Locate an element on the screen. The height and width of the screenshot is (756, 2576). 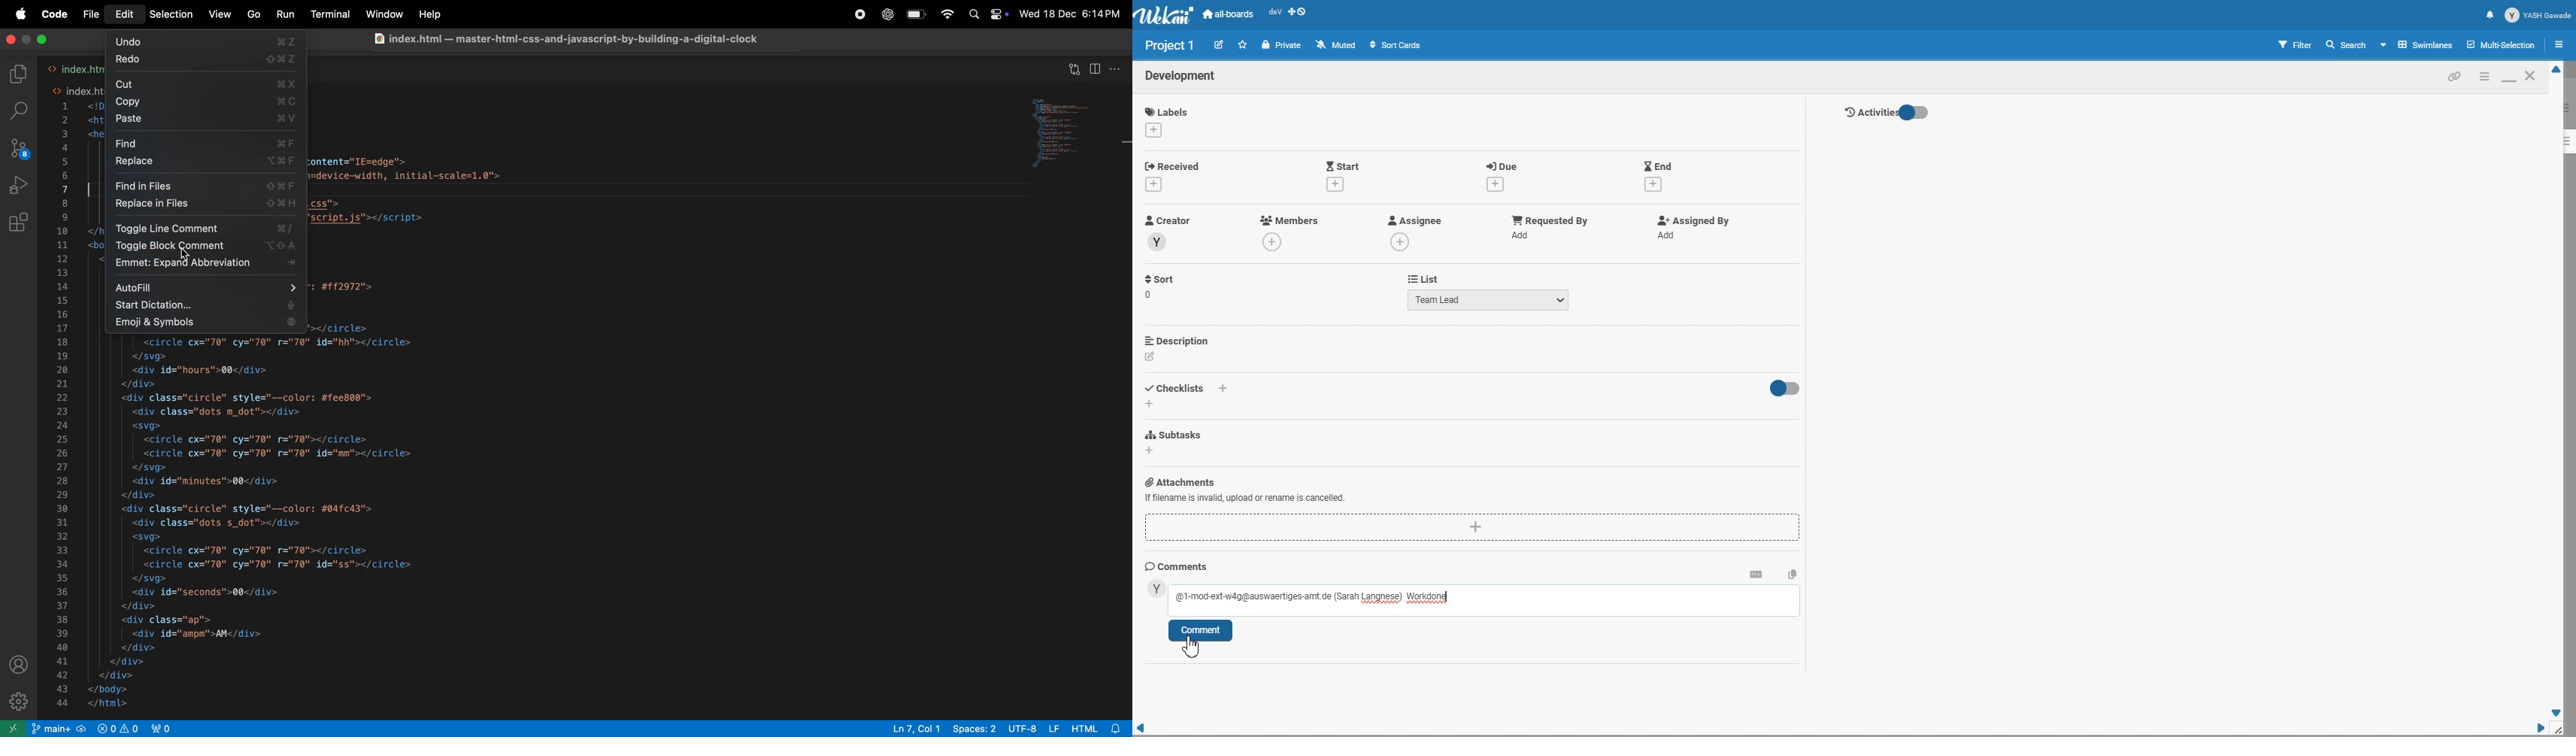
copy is located at coordinates (207, 100).